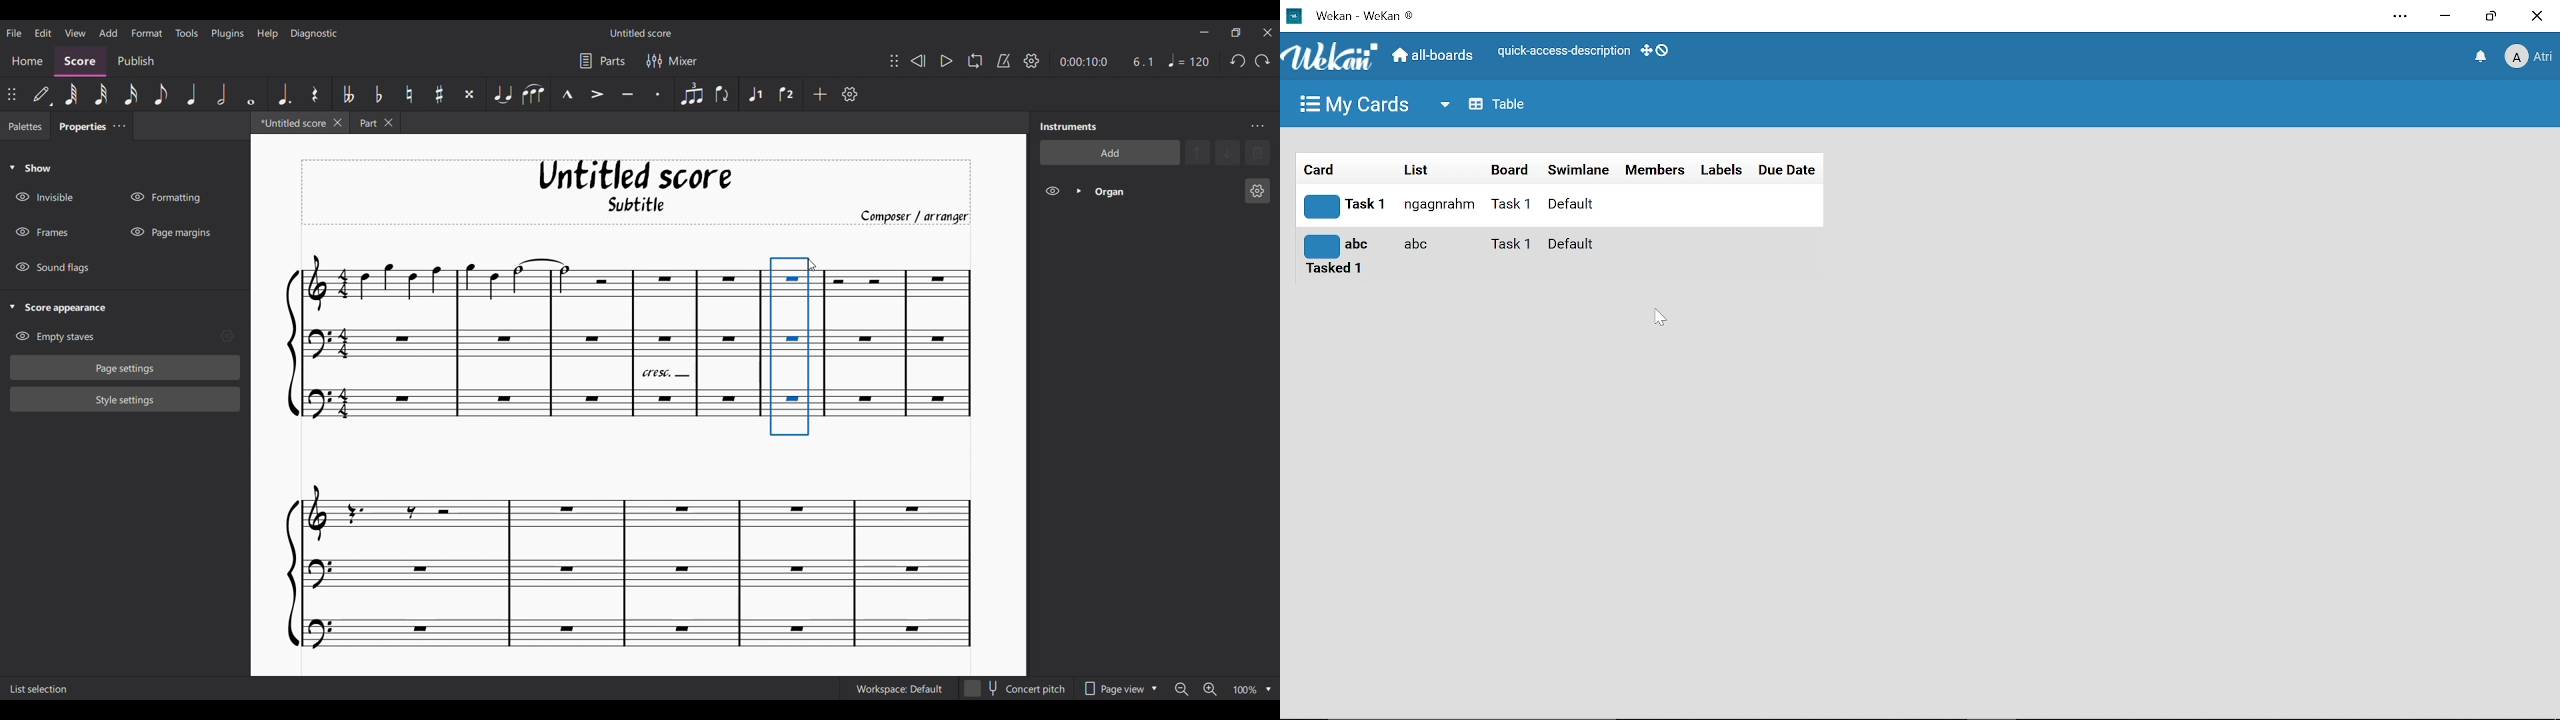  Describe the element at coordinates (819, 93) in the screenshot. I see `Add` at that location.